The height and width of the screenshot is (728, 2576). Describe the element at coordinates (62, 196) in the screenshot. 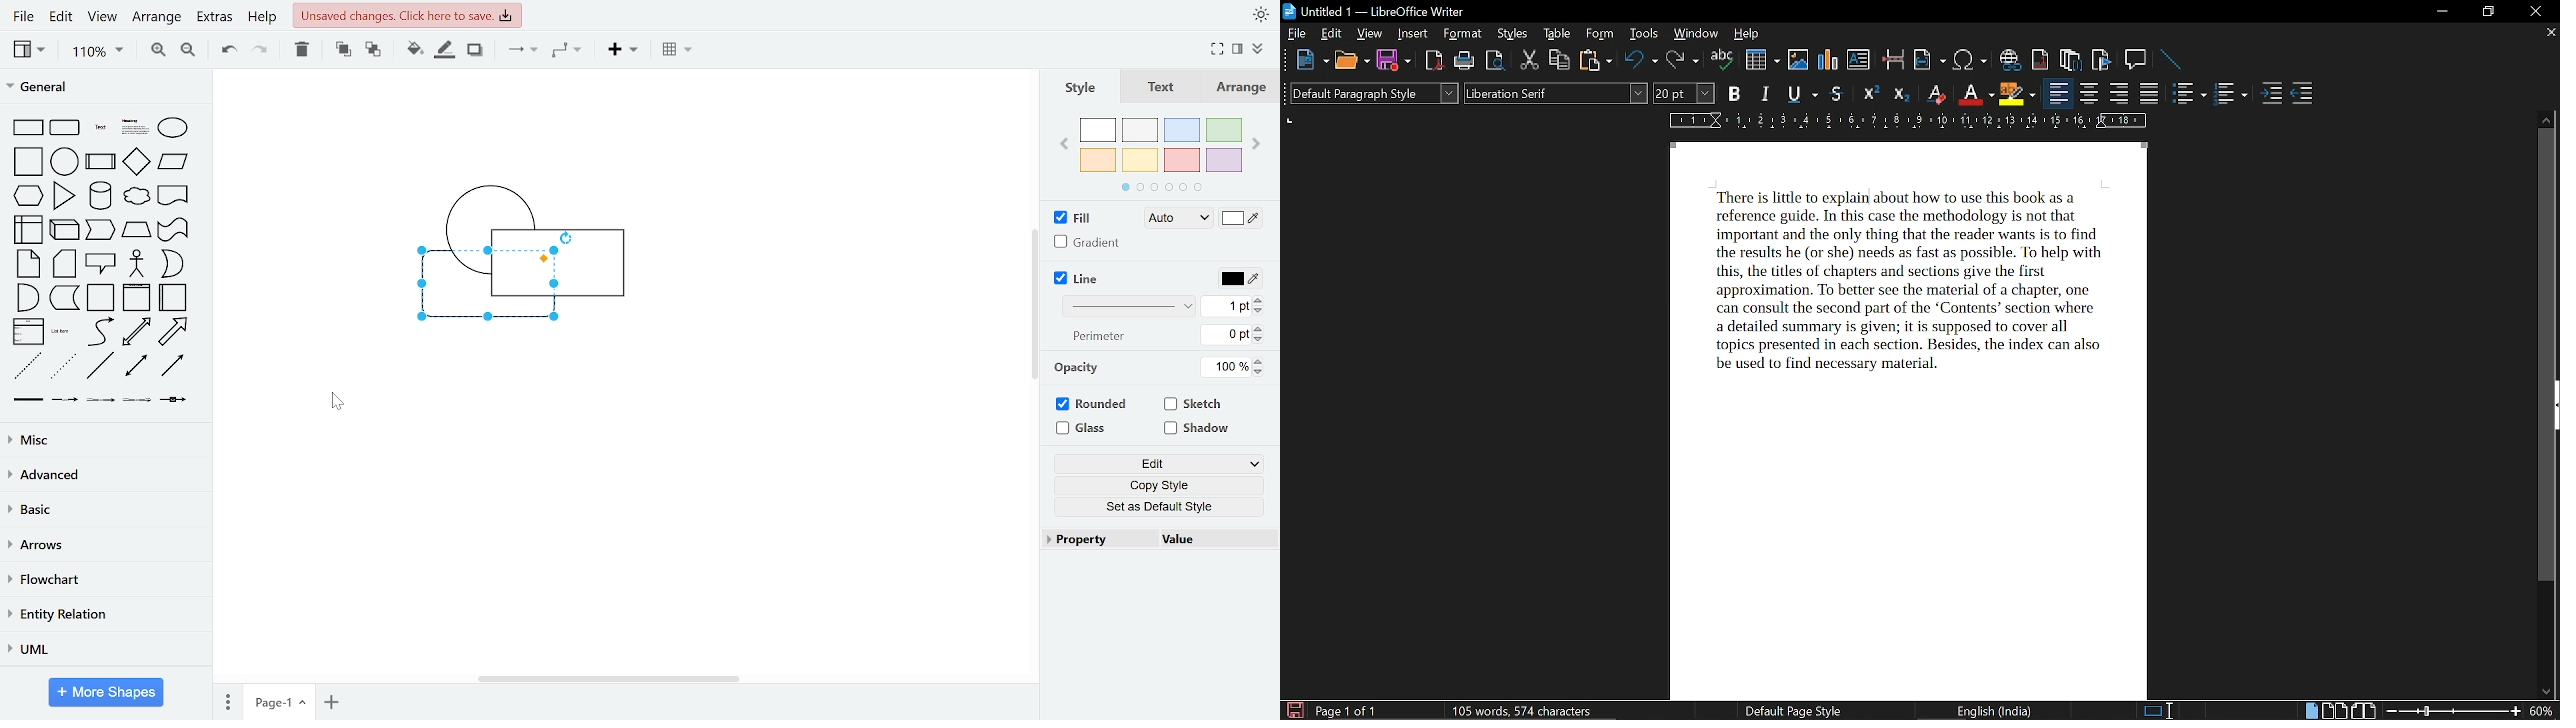

I see `triangle` at that location.